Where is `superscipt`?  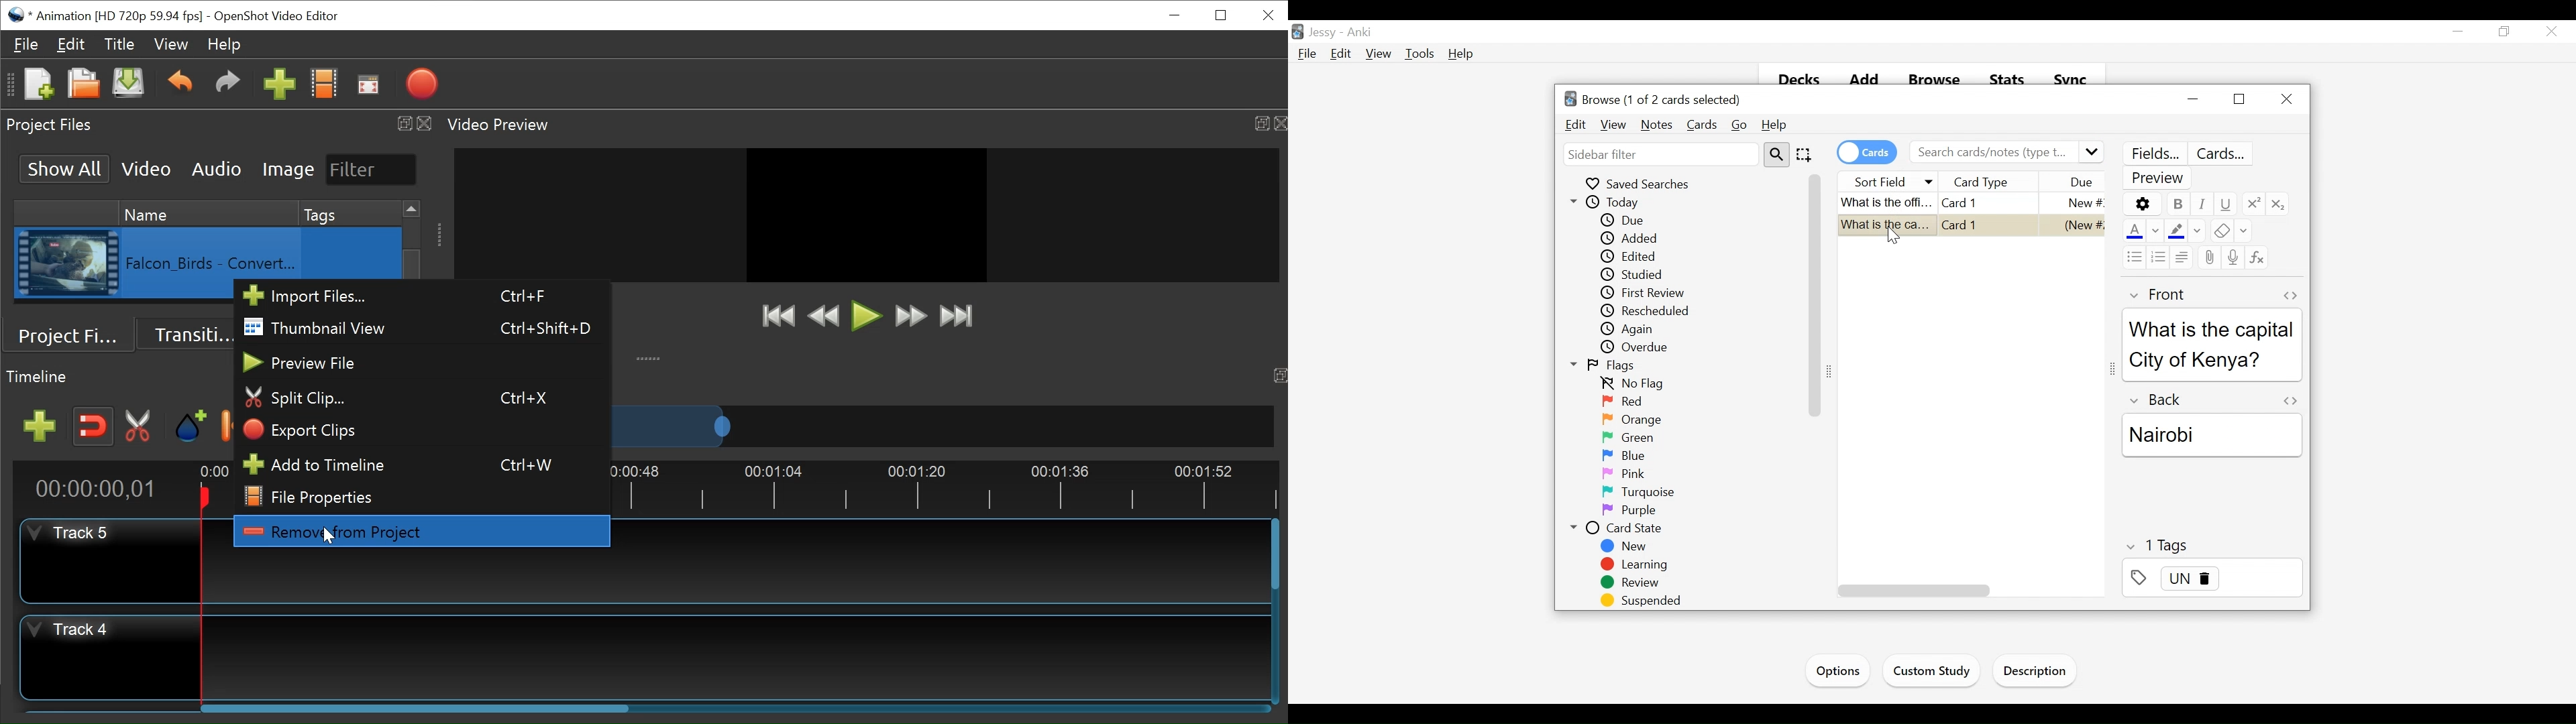 superscipt is located at coordinates (2252, 203).